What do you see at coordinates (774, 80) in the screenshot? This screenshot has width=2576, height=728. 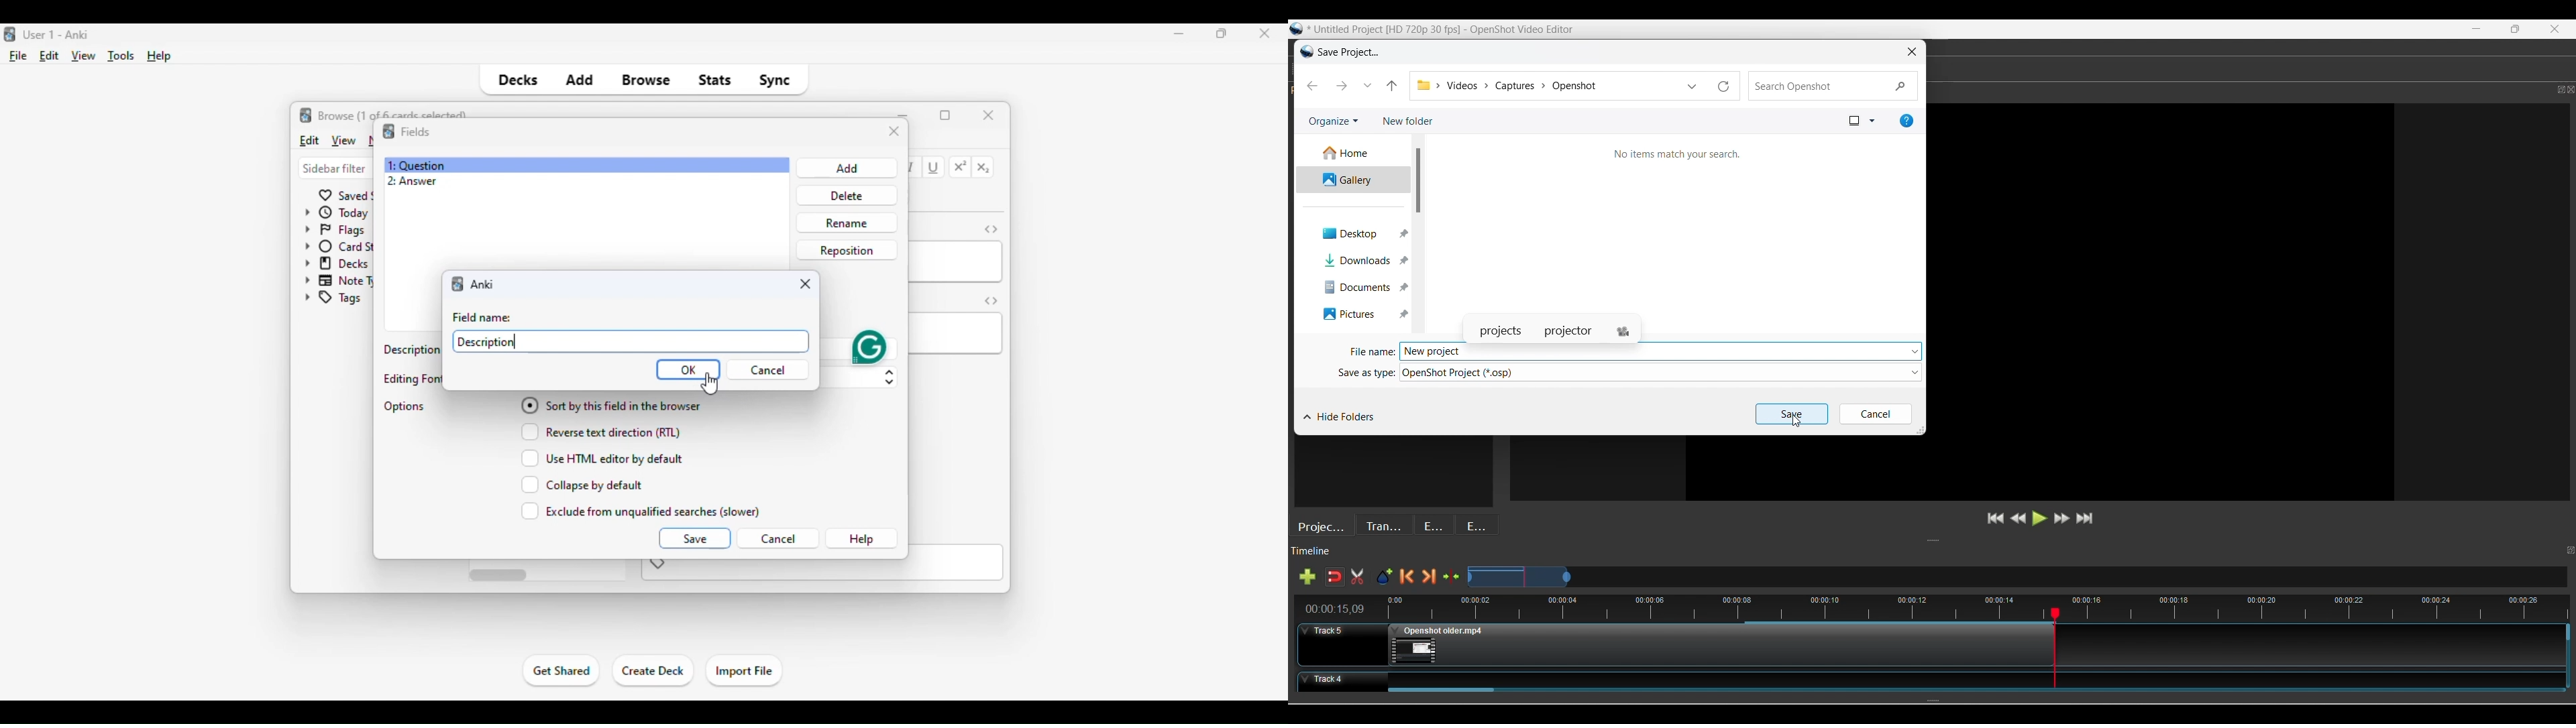 I see `sync` at bounding box center [774, 80].